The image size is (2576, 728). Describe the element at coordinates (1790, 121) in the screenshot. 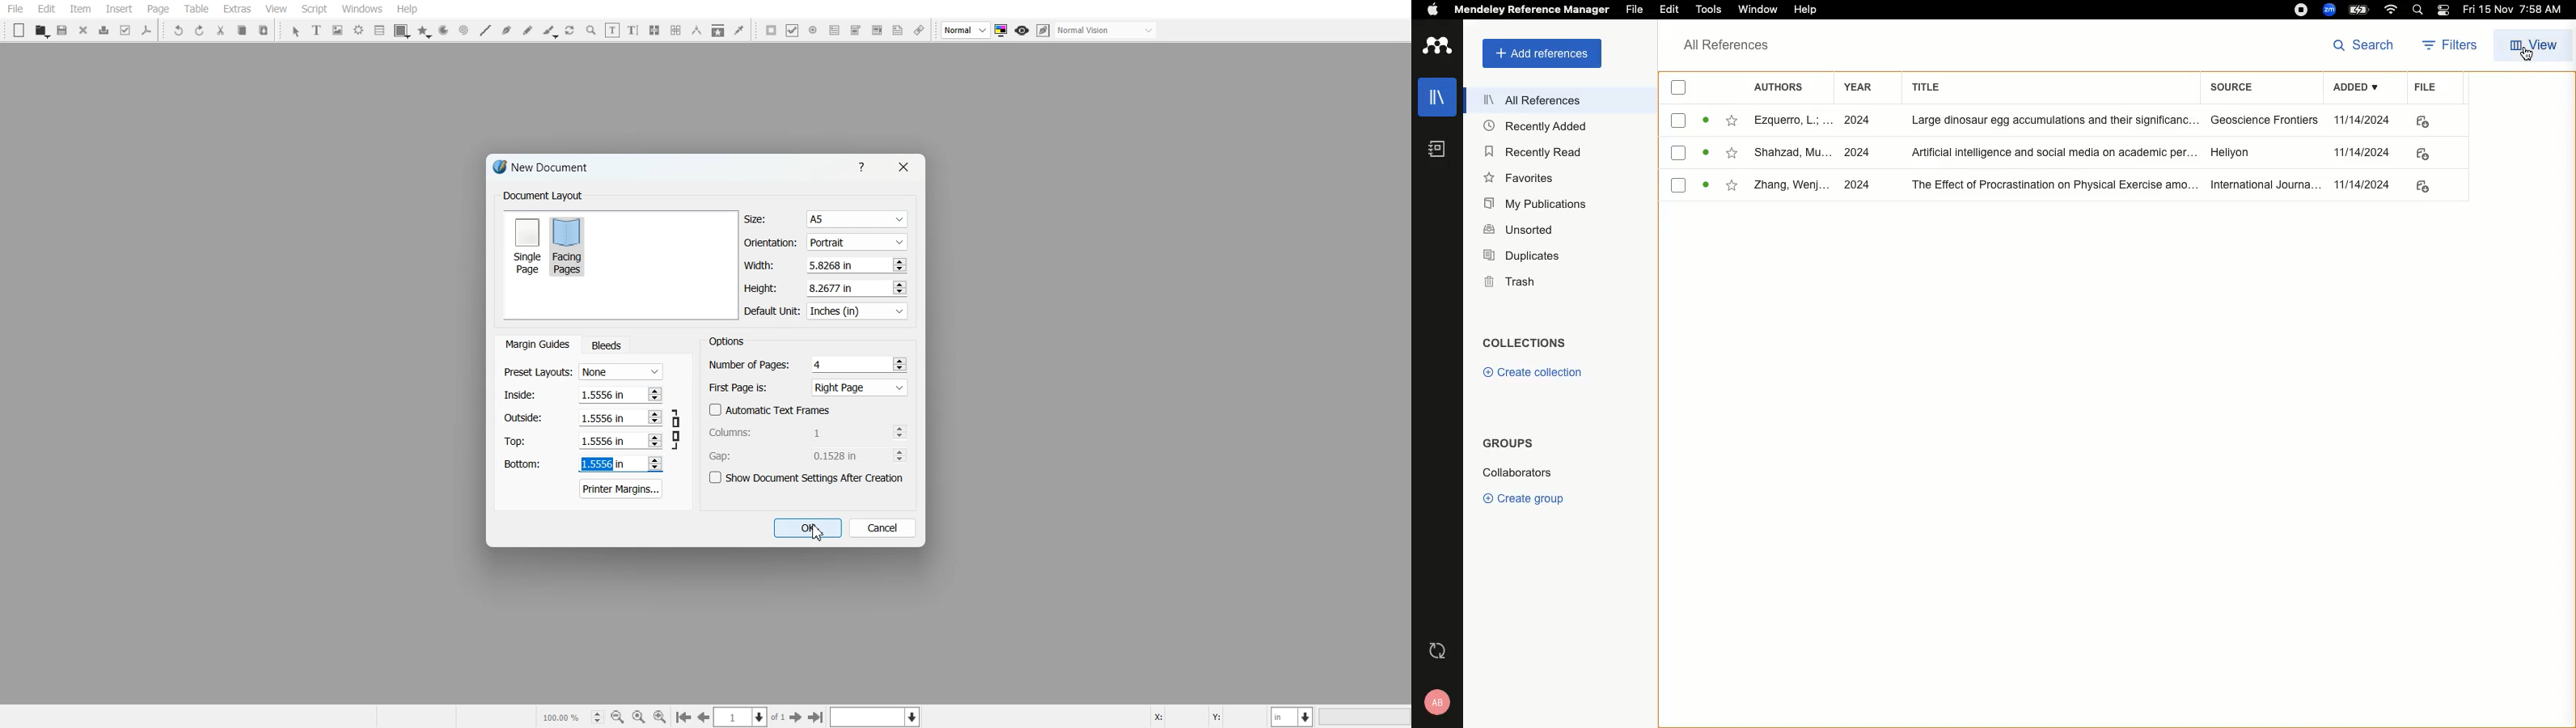

I see `Ezquerro` at that location.